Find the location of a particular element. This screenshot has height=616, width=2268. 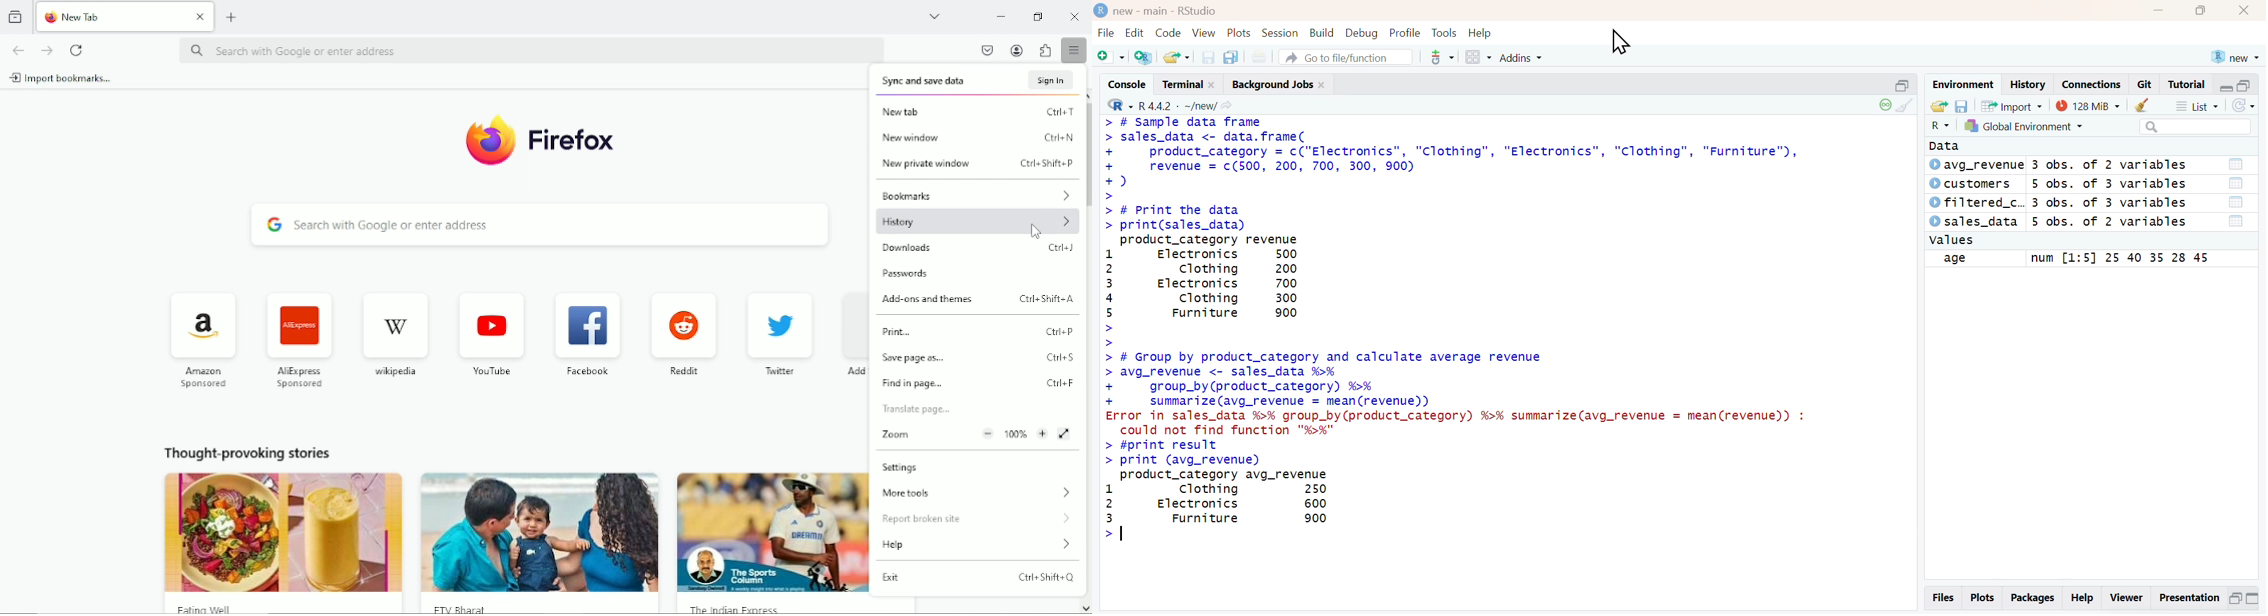

Addins is located at coordinates (1519, 57).